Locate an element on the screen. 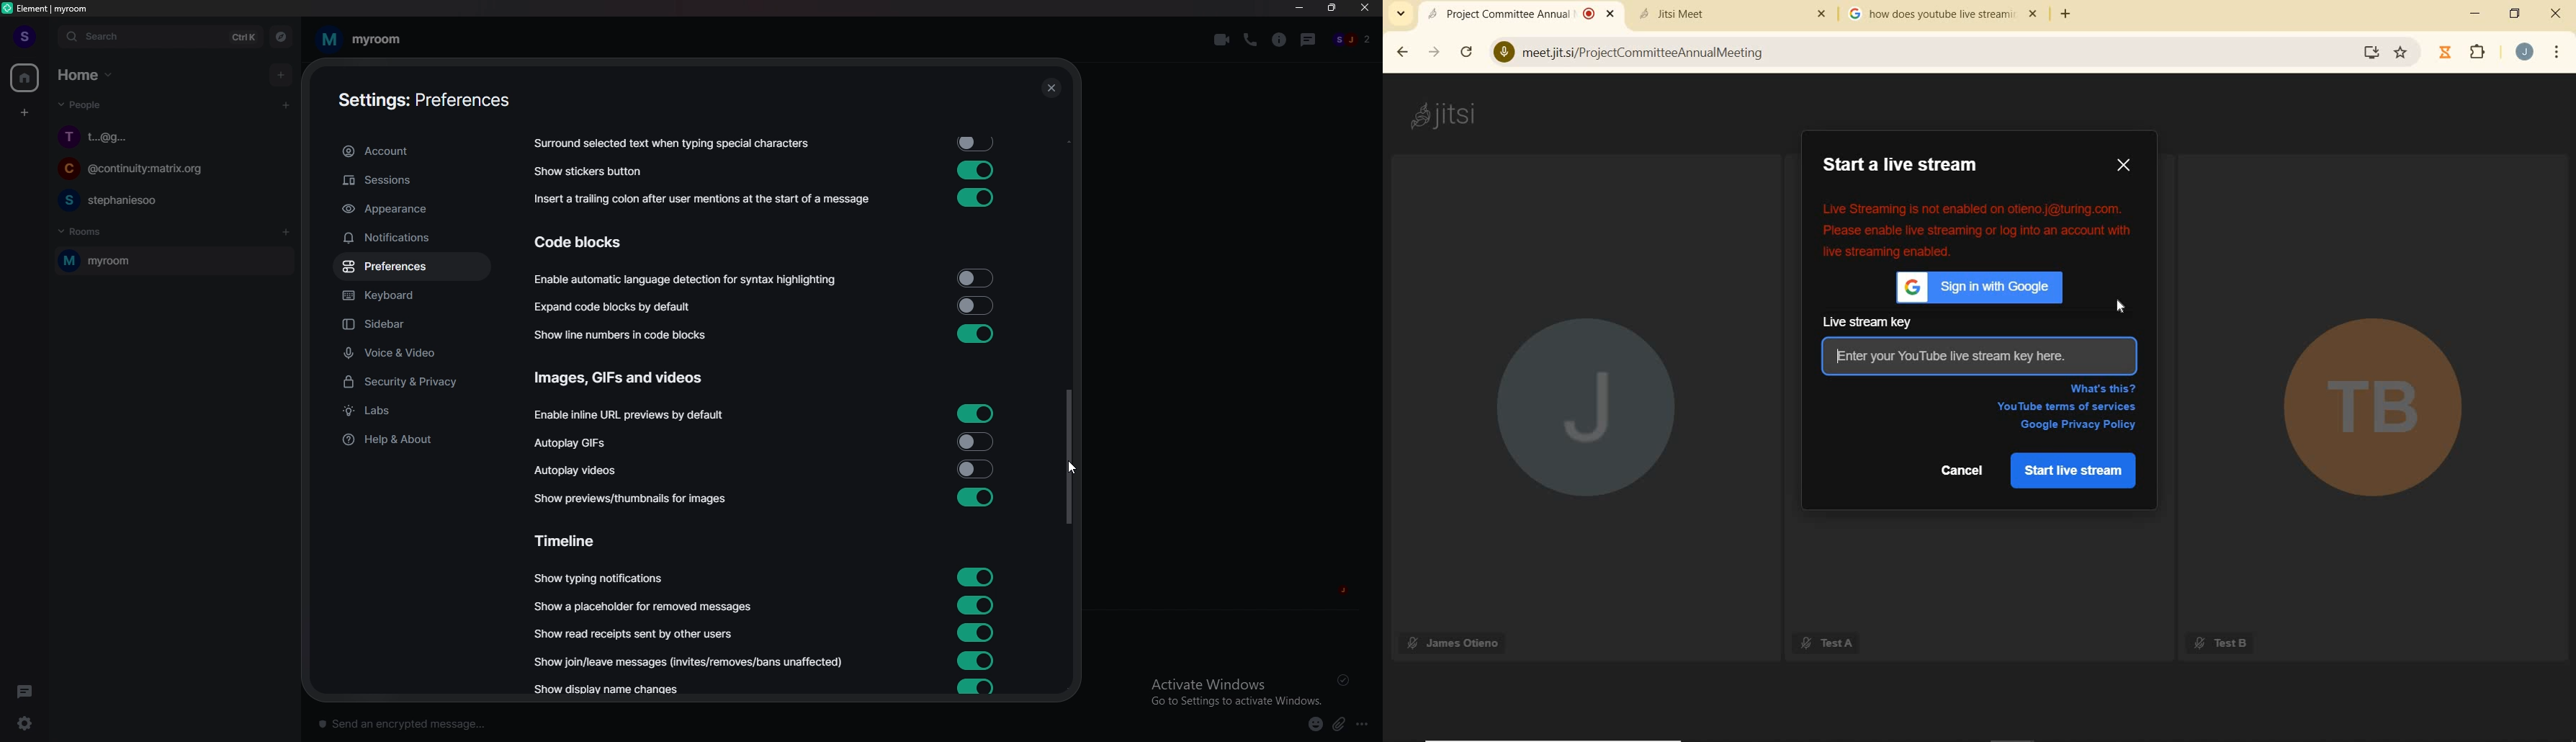 The image size is (2576, 756). video call is located at coordinates (1222, 40).